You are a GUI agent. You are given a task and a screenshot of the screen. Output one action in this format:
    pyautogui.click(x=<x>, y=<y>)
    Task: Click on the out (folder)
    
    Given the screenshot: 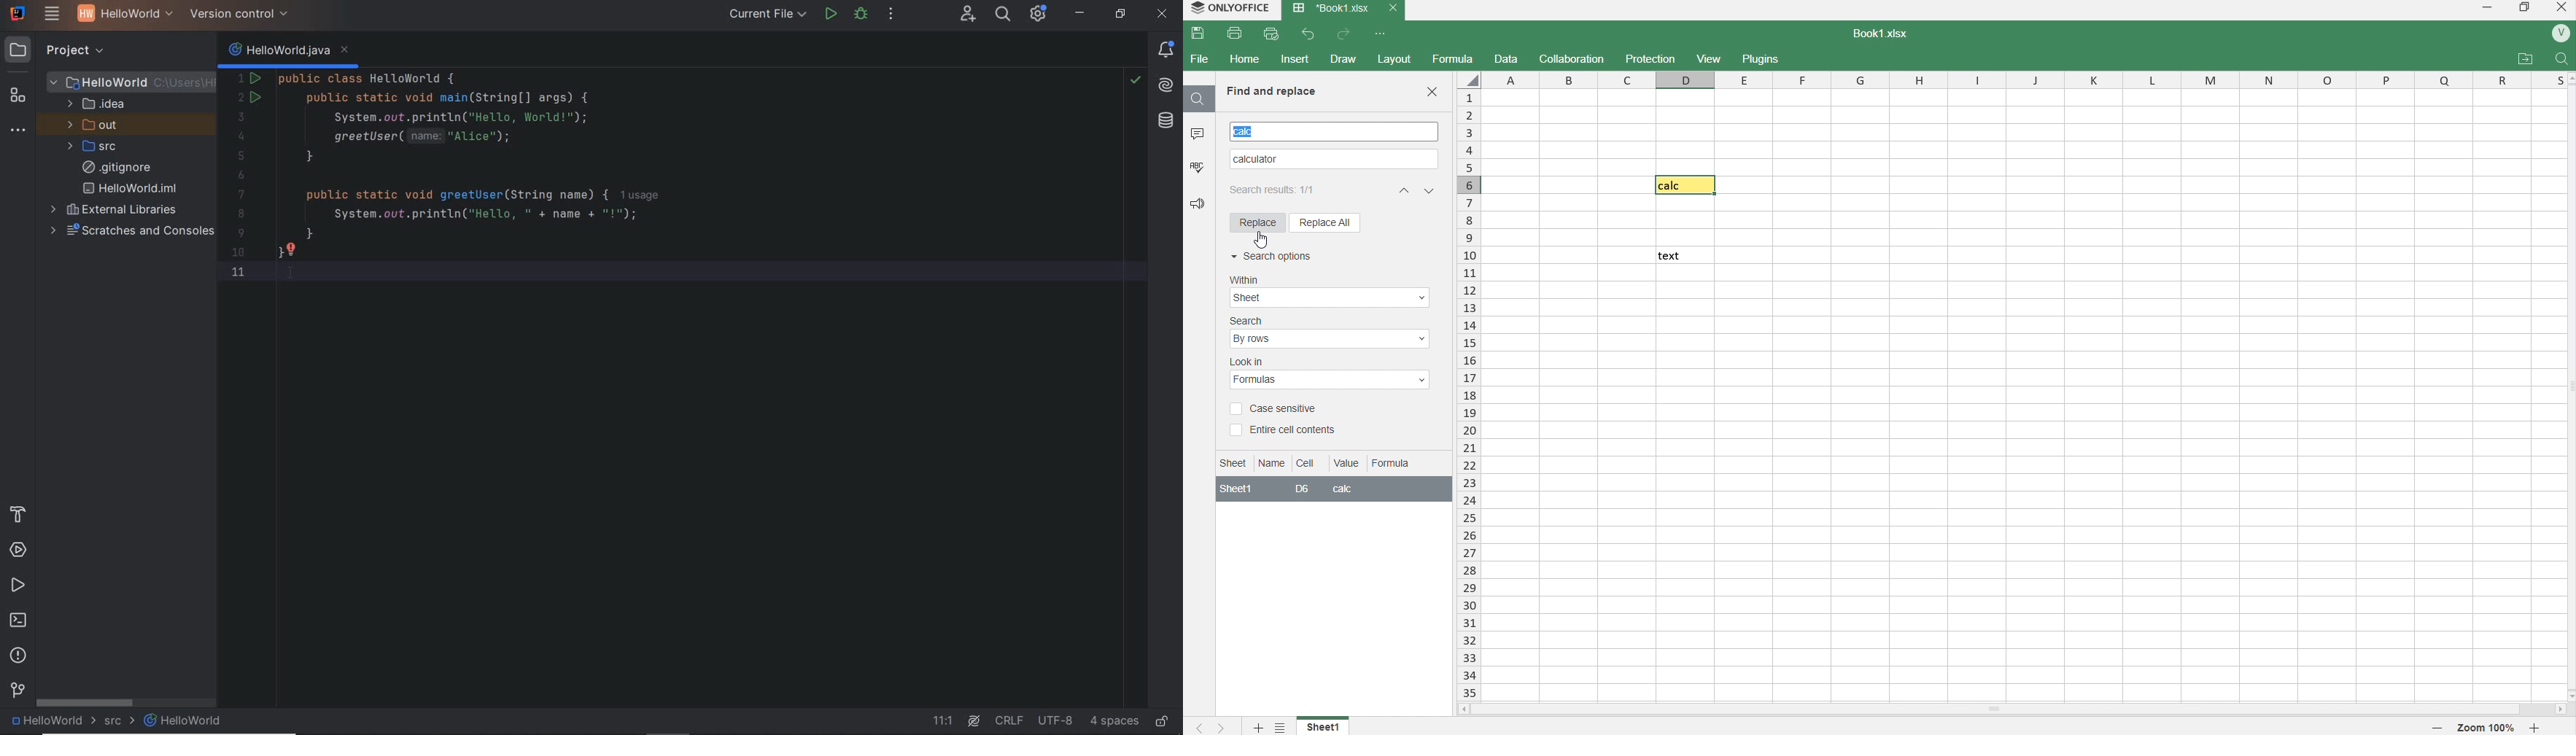 What is the action you would take?
    pyautogui.click(x=94, y=126)
    